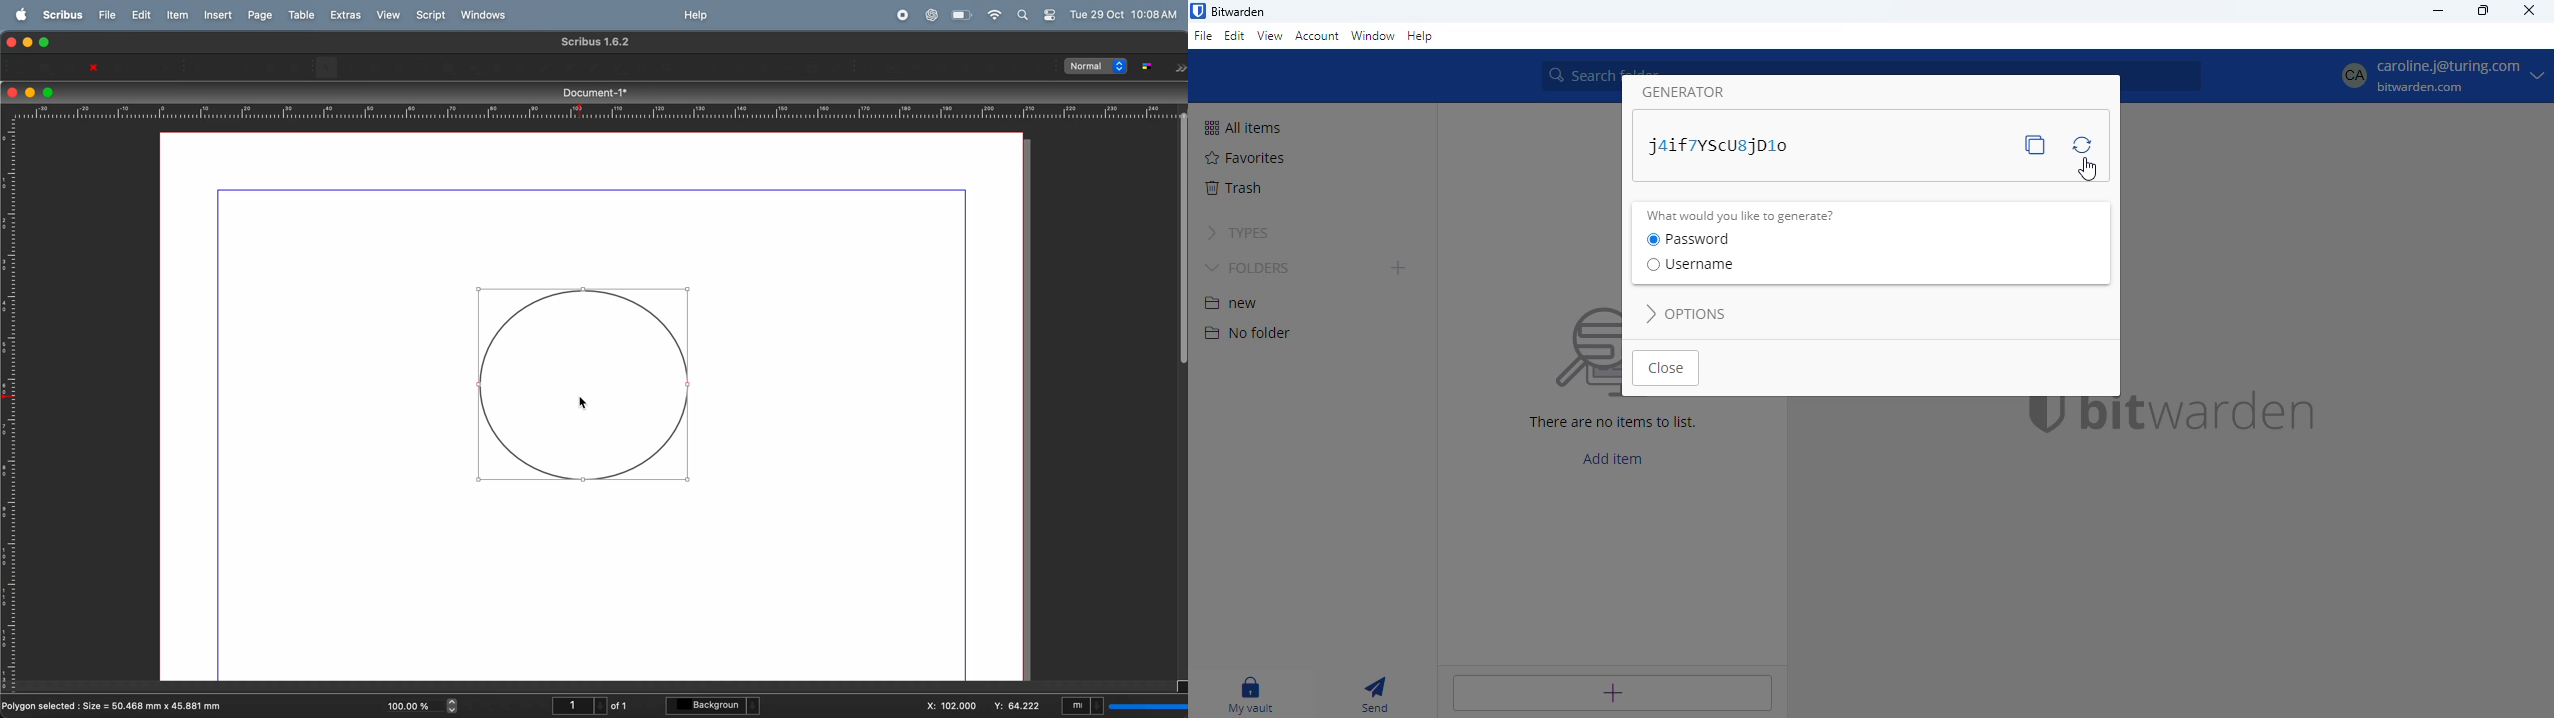 This screenshot has width=2576, height=728. Describe the element at coordinates (300, 14) in the screenshot. I see `table` at that location.